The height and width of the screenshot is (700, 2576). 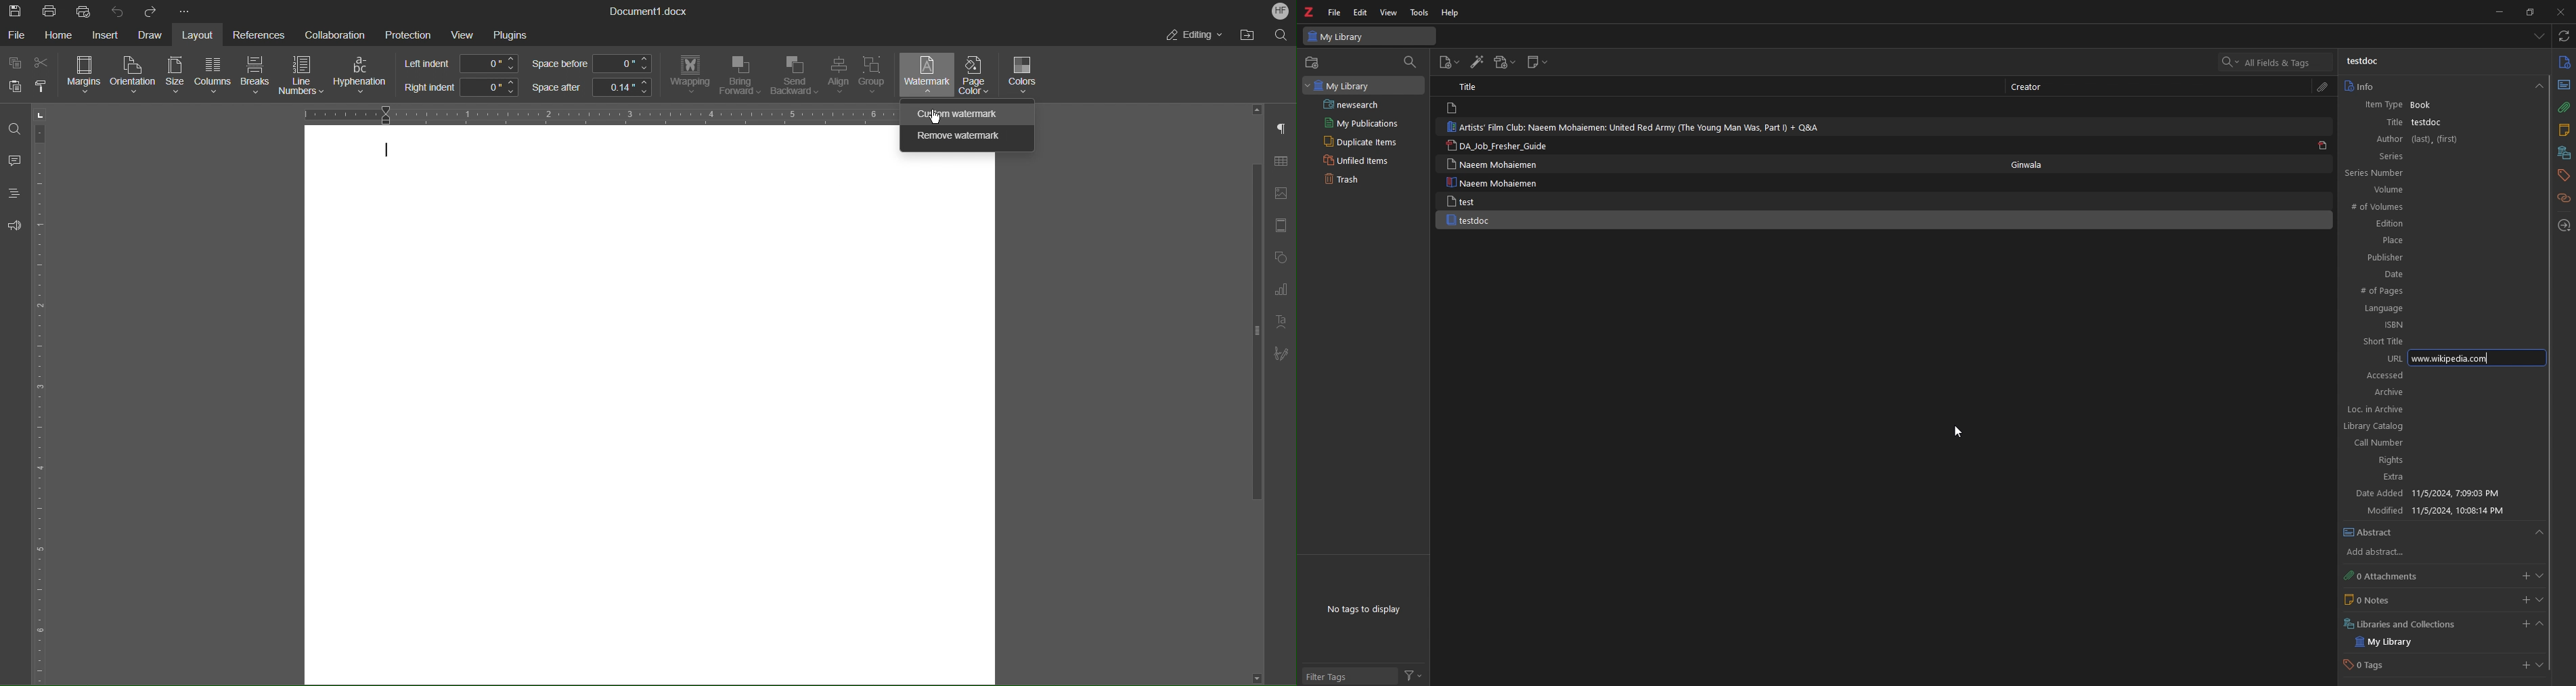 What do you see at coordinates (2444, 533) in the screenshot?
I see `abstract` at bounding box center [2444, 533].